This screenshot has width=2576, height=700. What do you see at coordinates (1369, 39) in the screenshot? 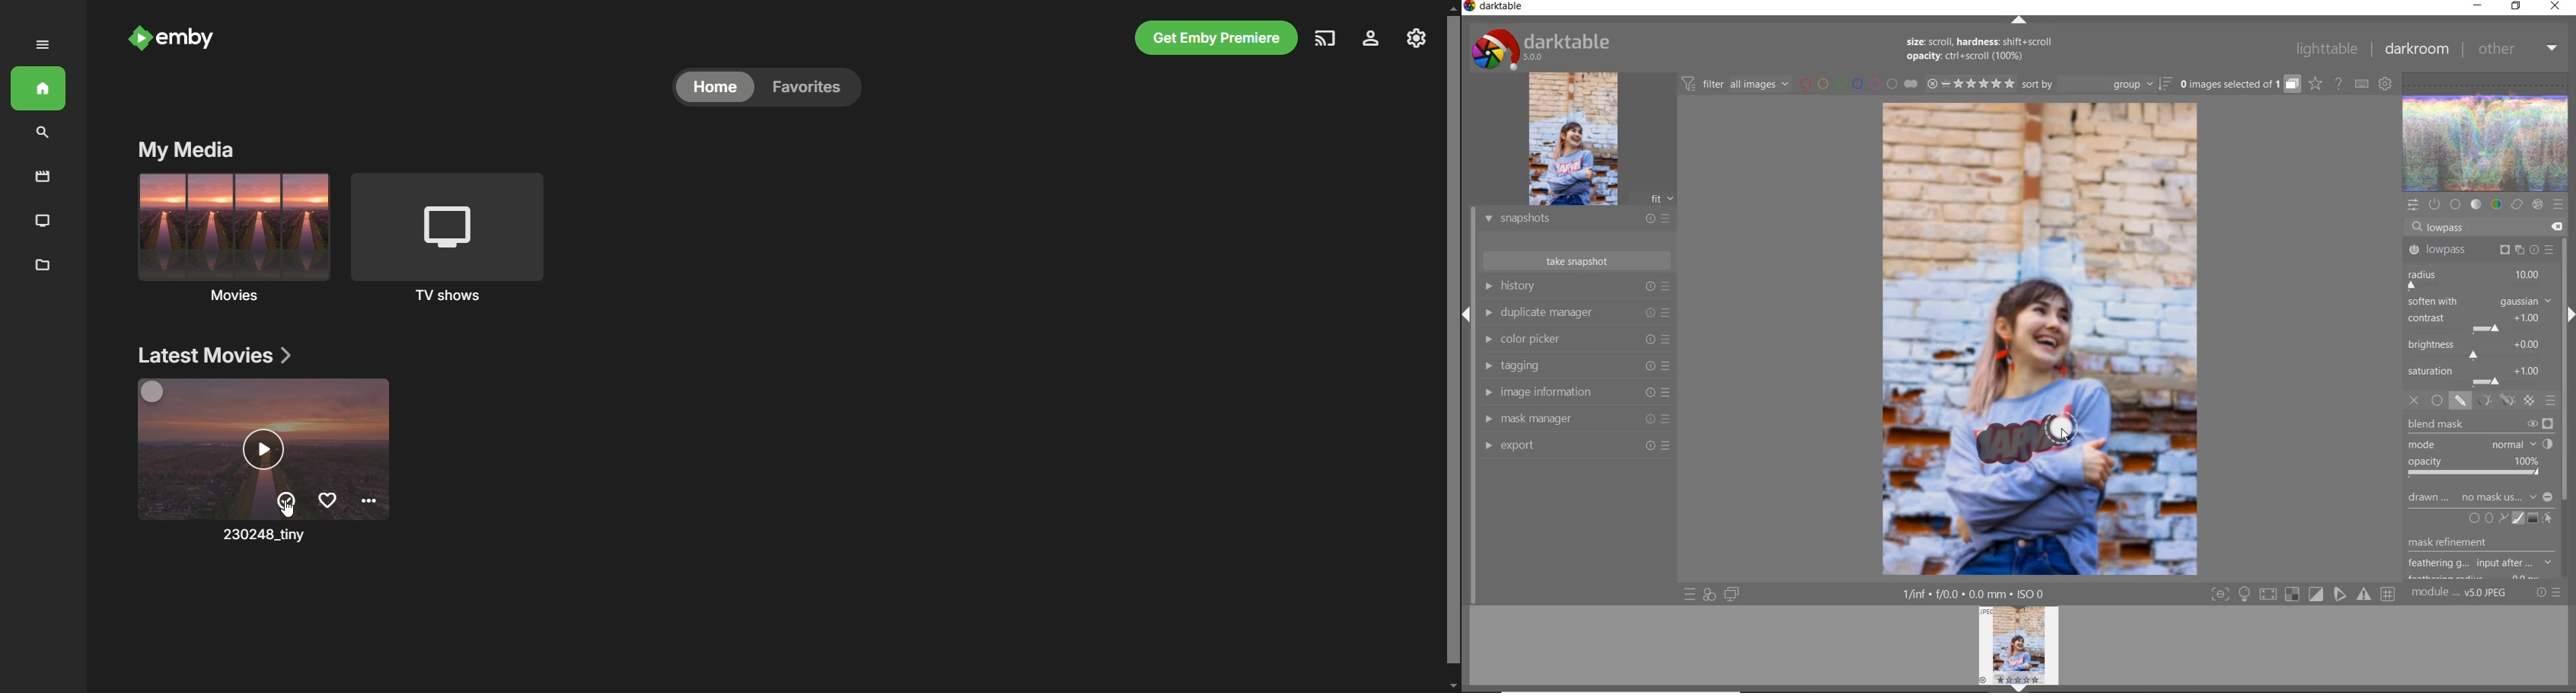
I see `manage emby server` at bounding box center [1369, 39].